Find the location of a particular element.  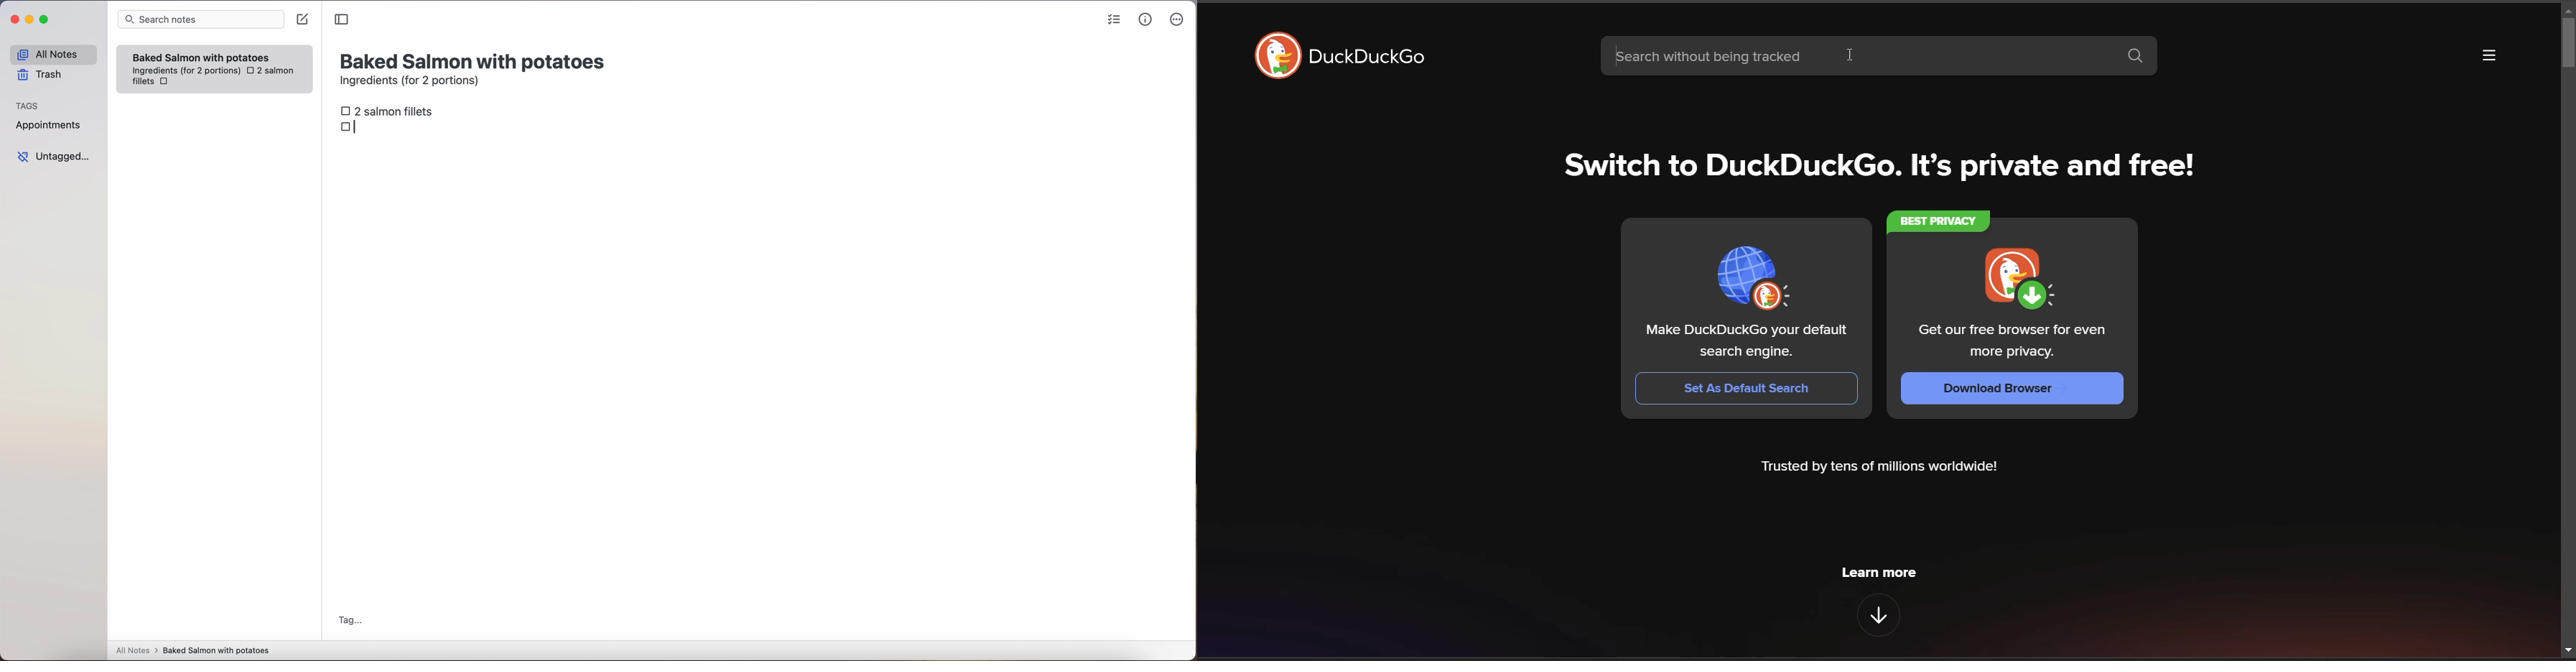

maximize is located at coordinates (46, 19).